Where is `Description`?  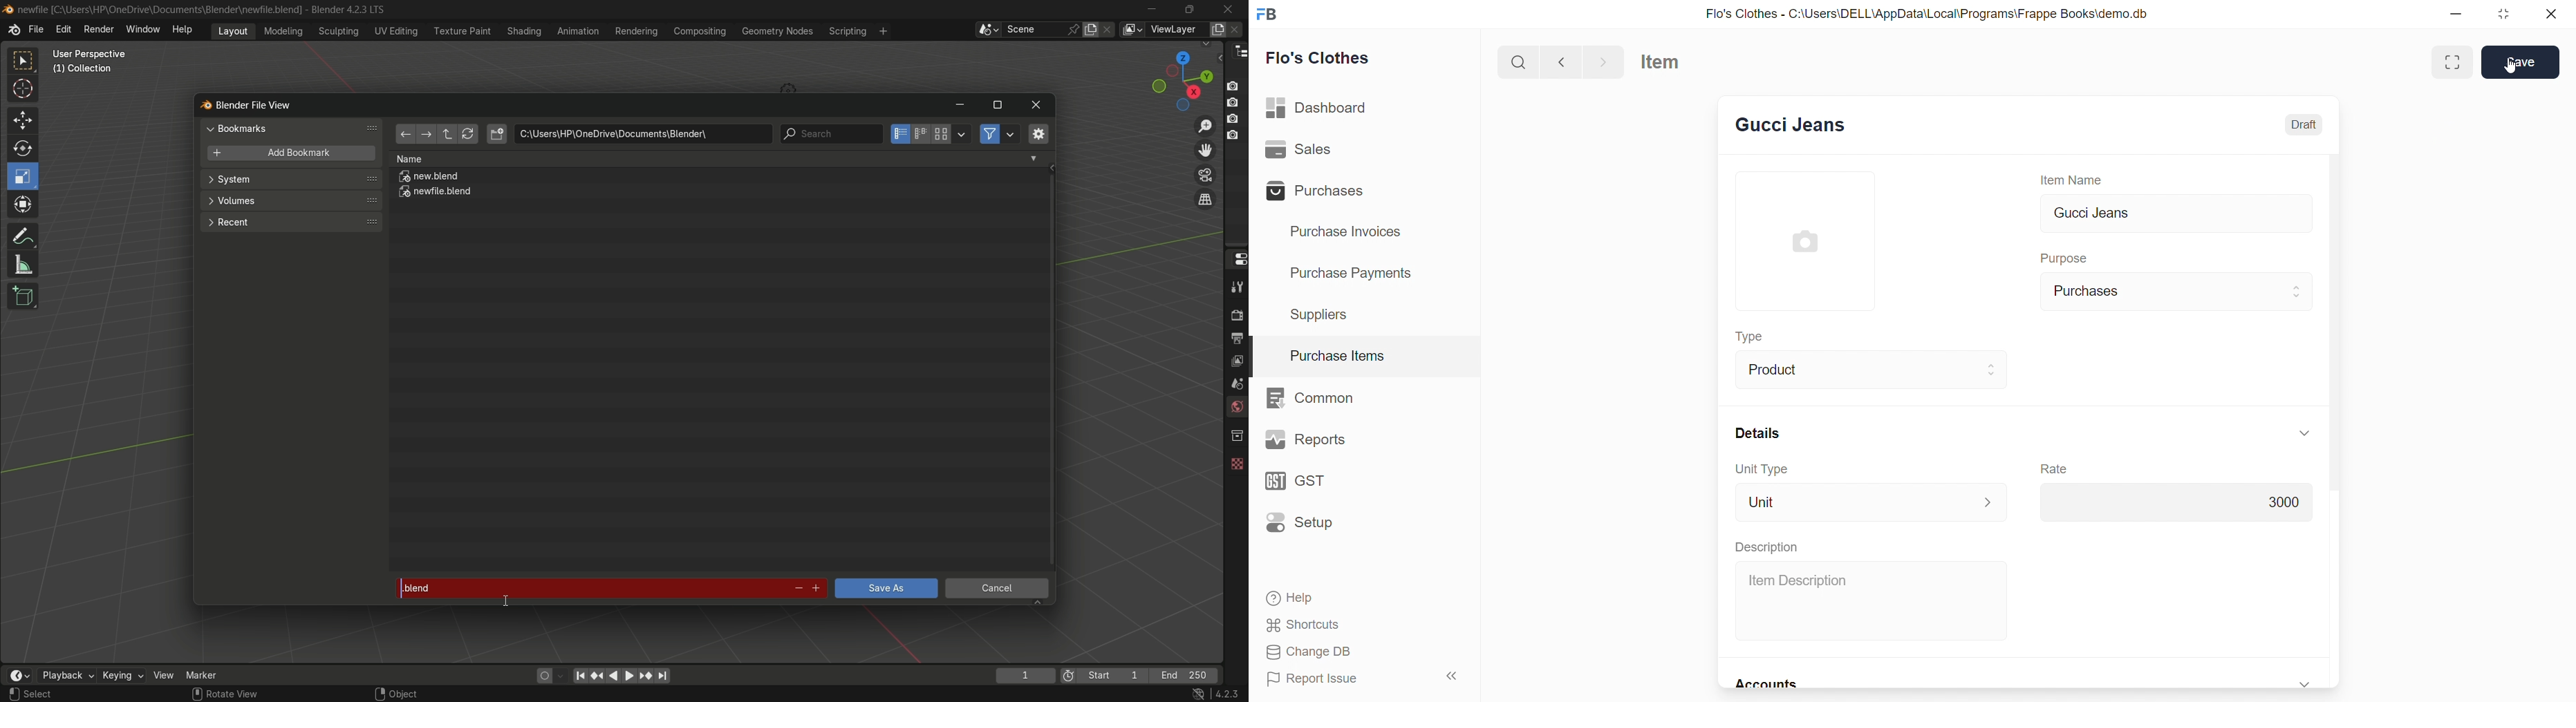 Description is located at coordinates (1766, 547).